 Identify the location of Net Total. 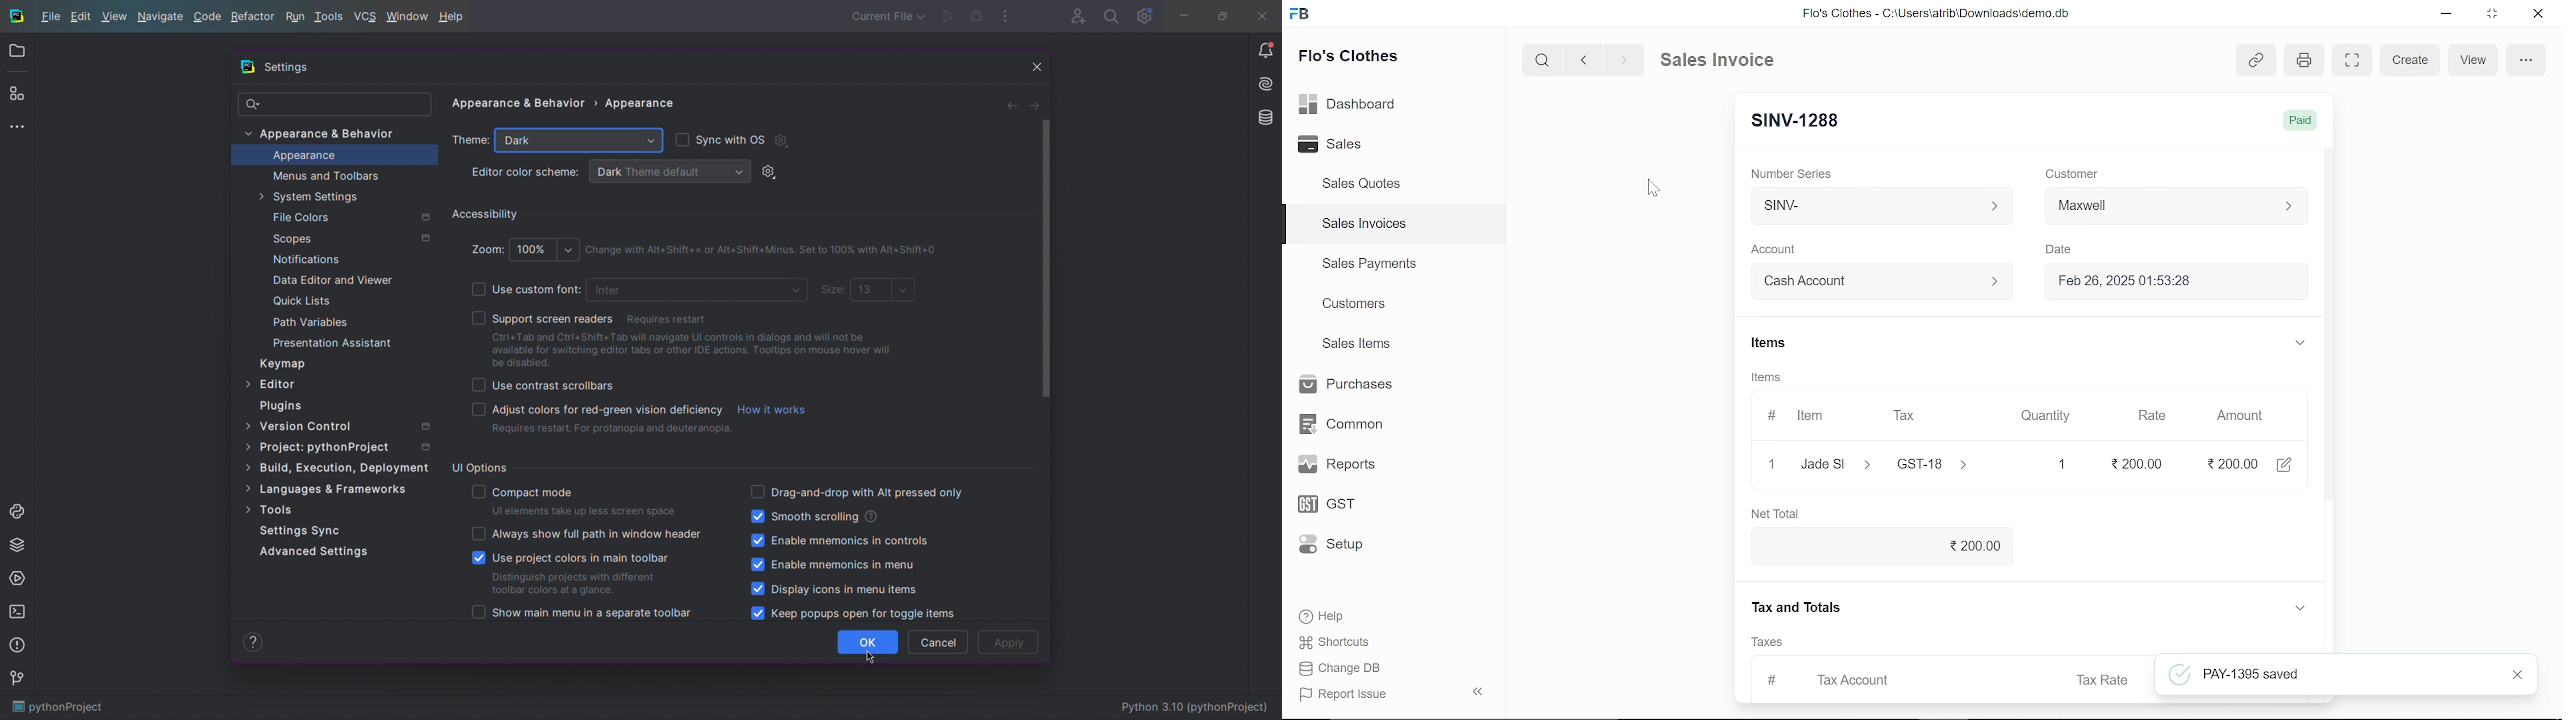
(1781, 512).